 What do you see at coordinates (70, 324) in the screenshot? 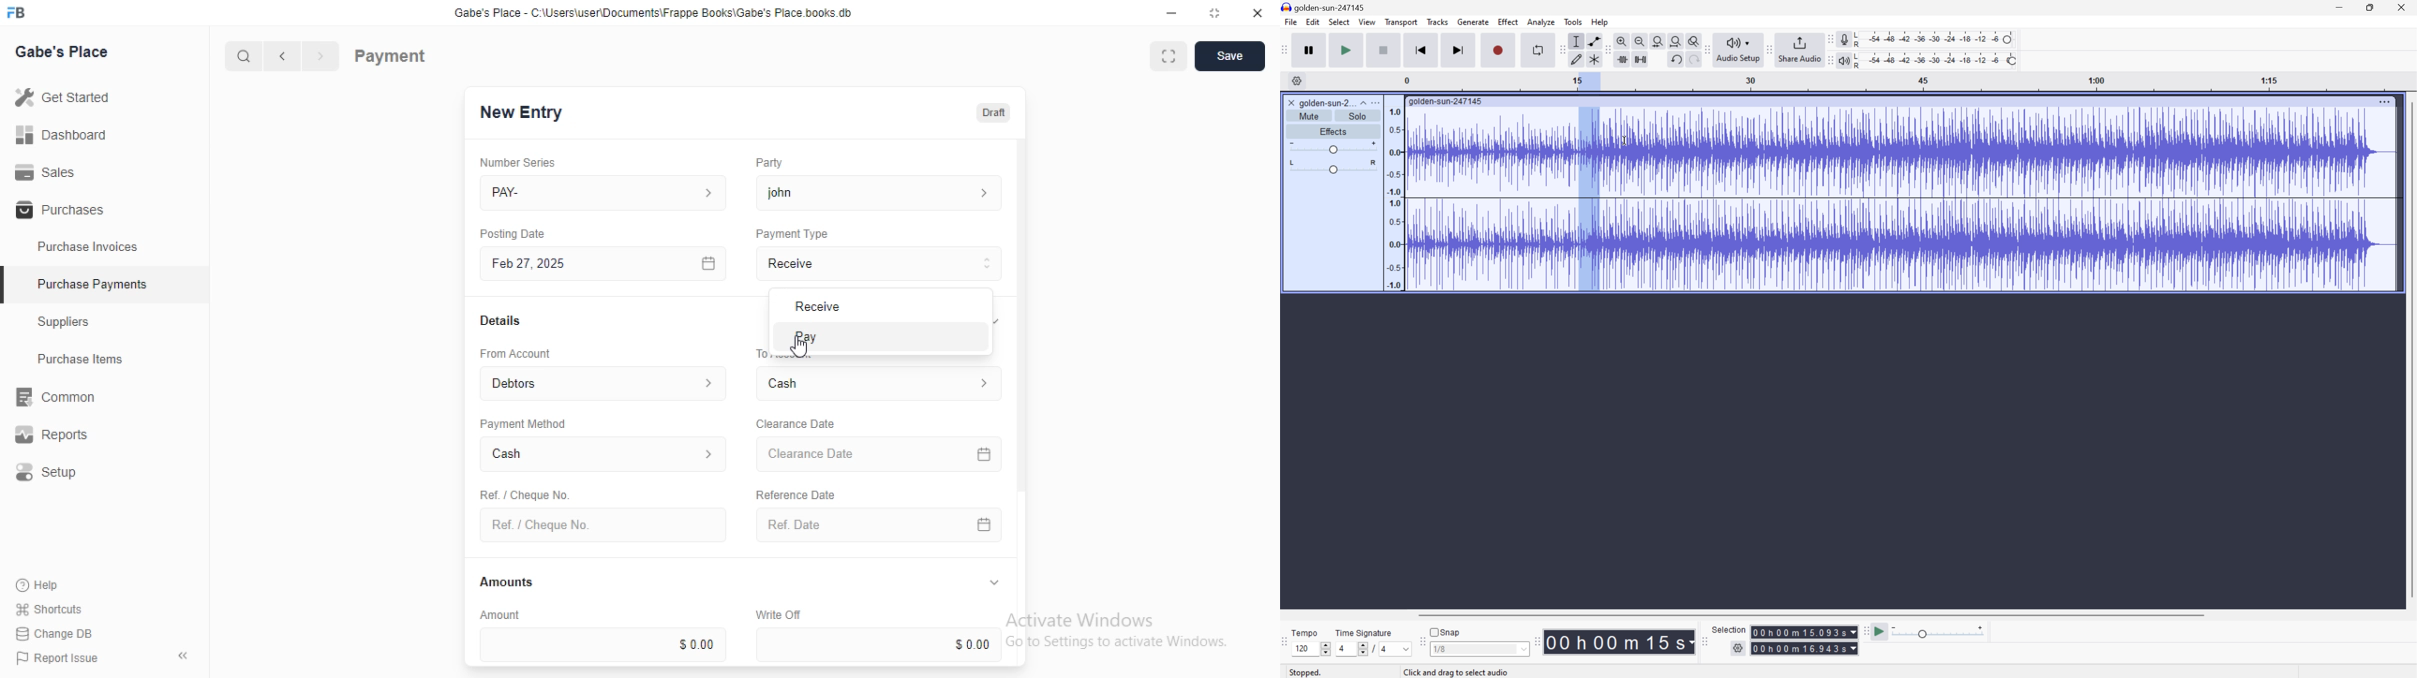
I see `Suppliers` at bounding box center [70, 324].